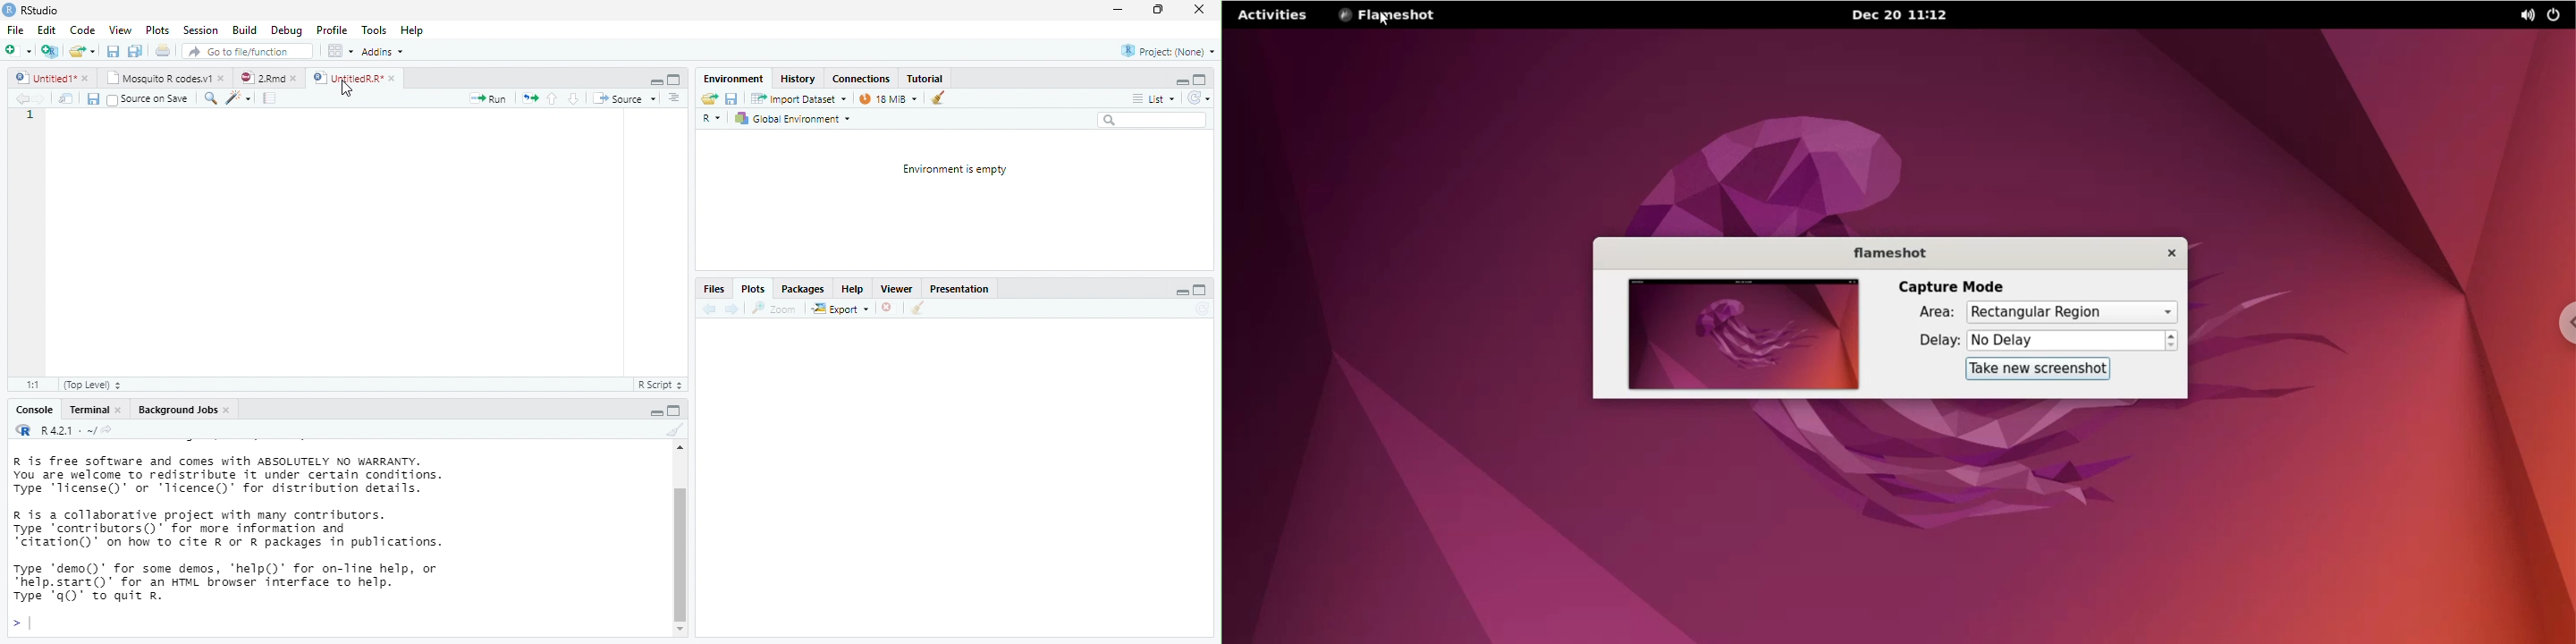 The image size is (2576, 644). I want to click on close, so click(229, 411).